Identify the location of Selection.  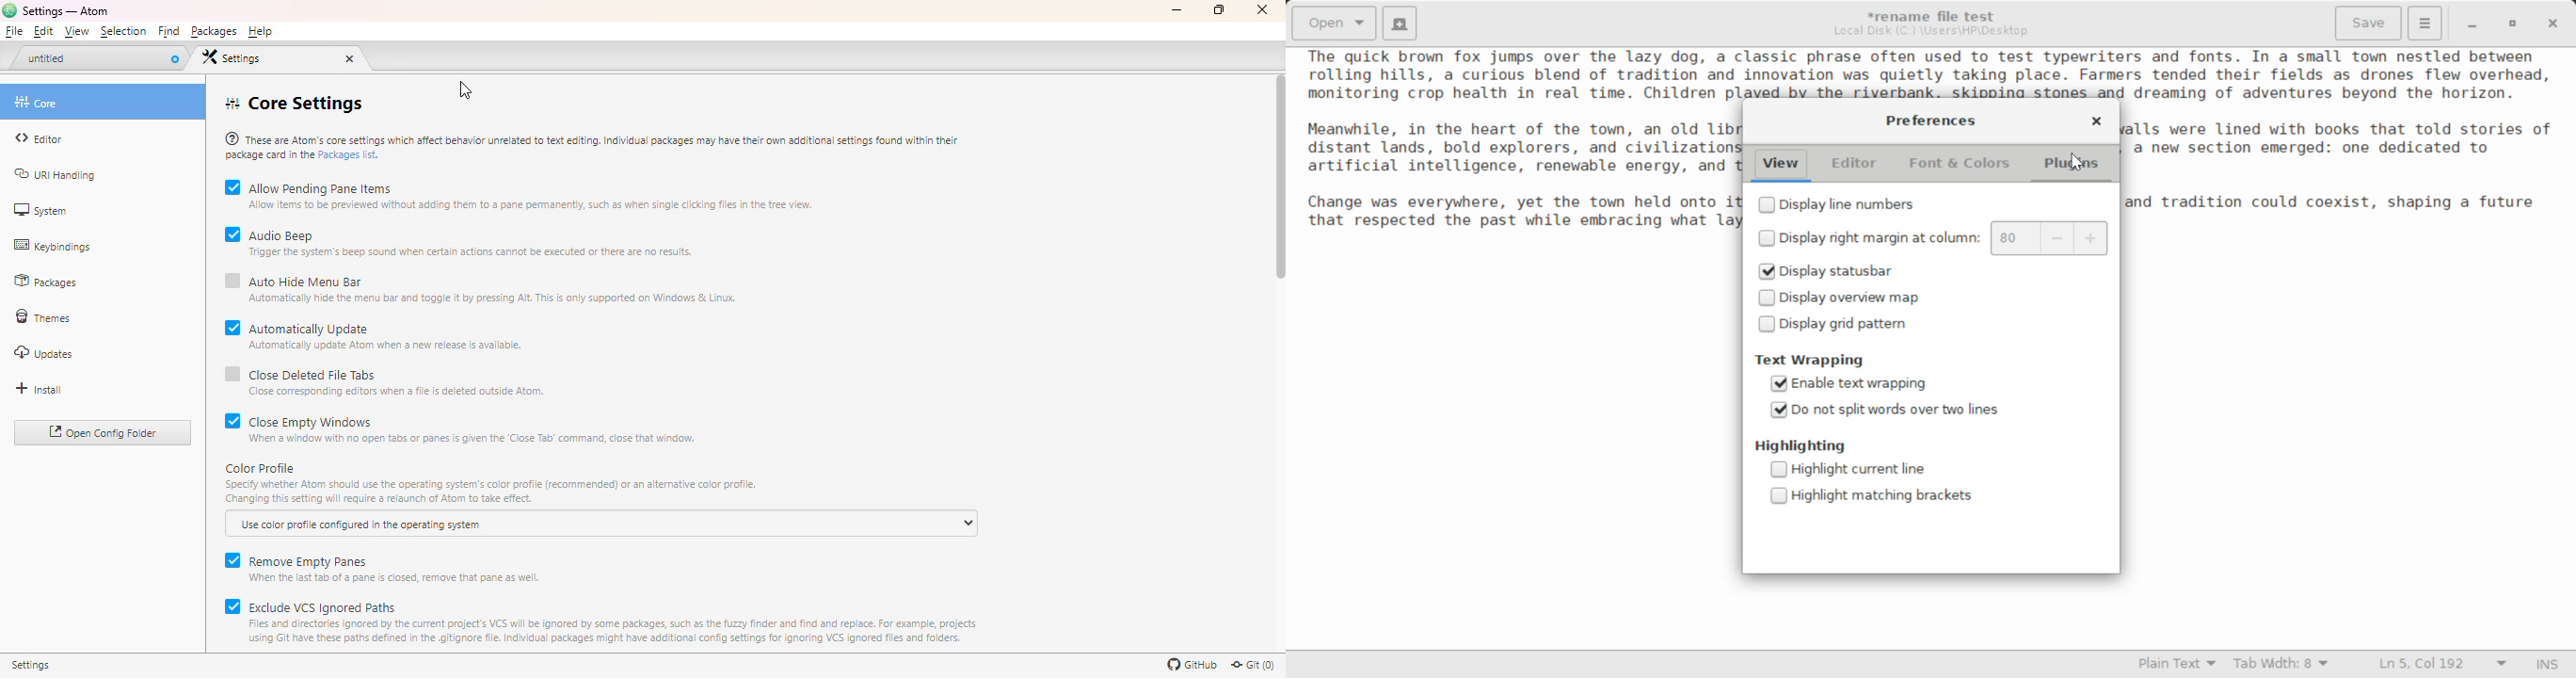
(123, 32).